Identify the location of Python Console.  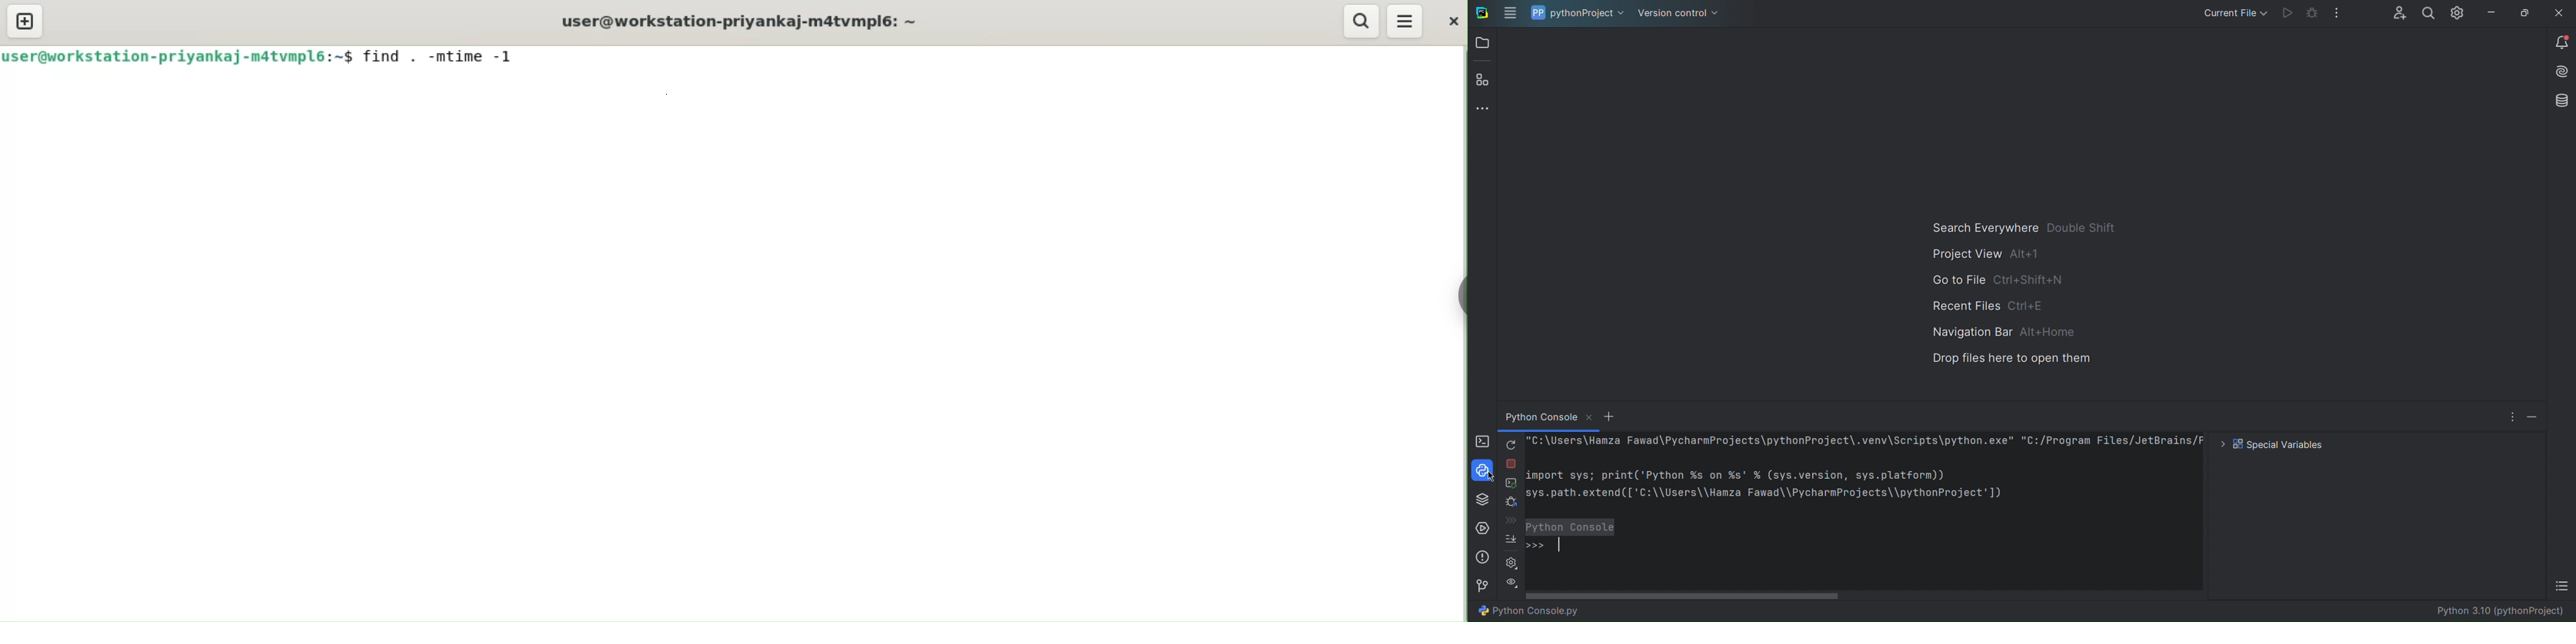
(1548, 416).